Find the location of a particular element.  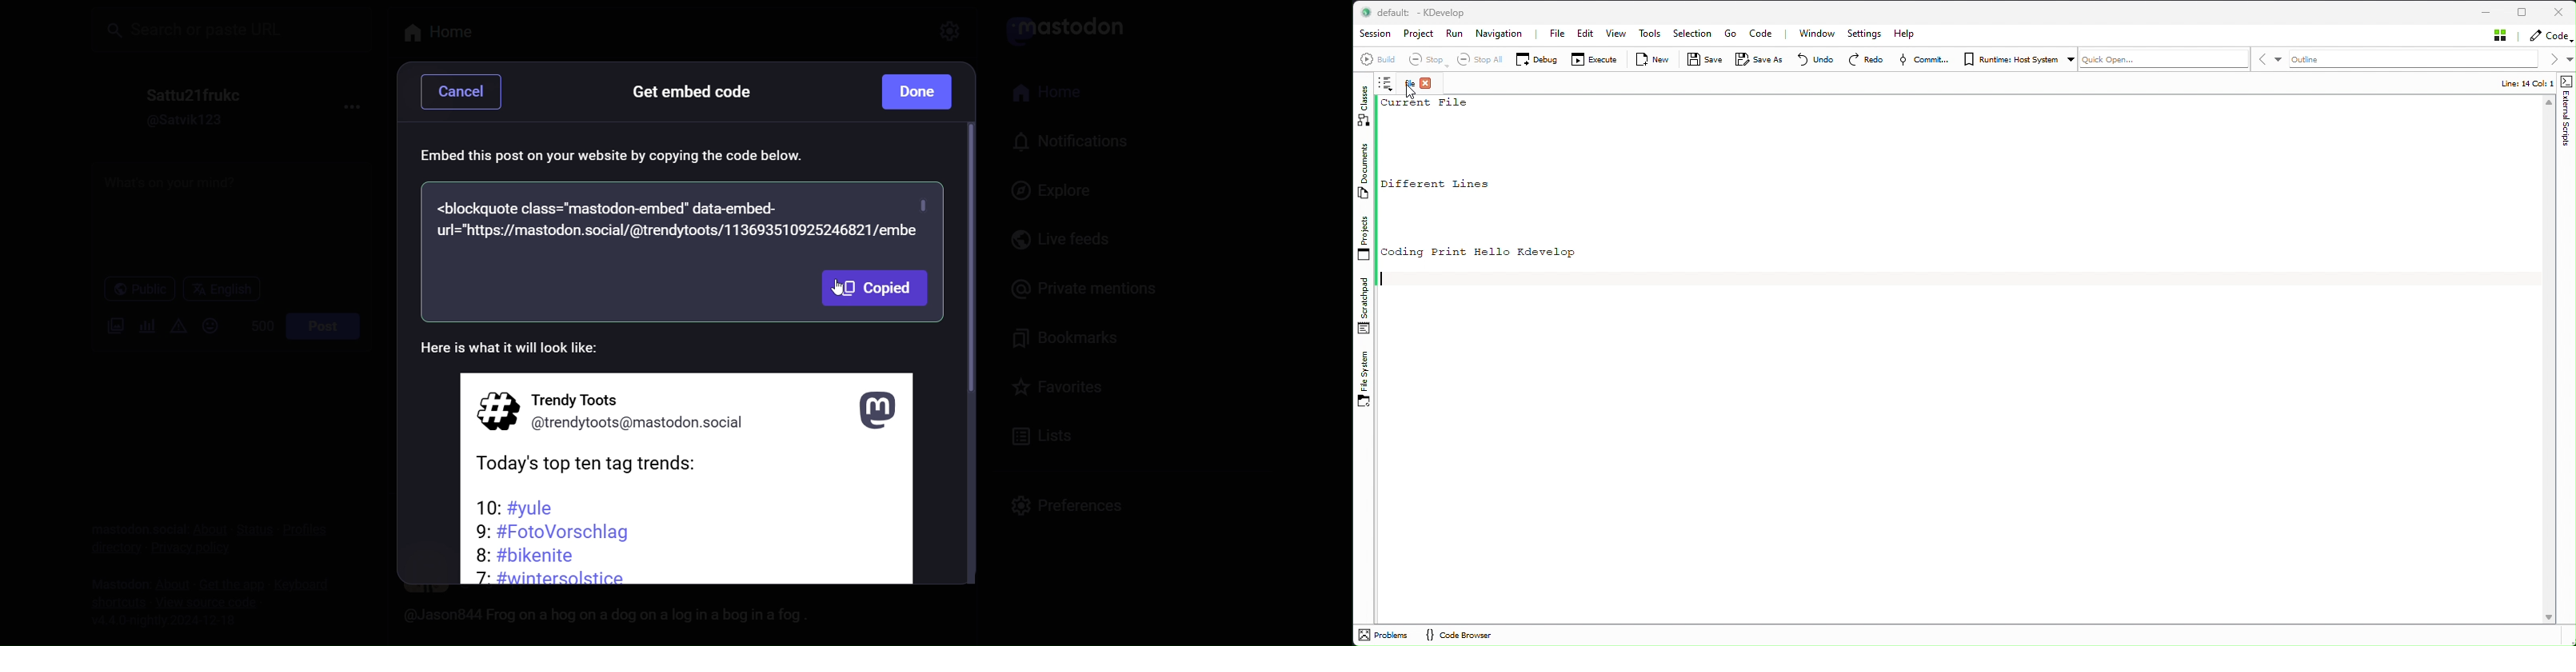

Undo is located at coordinates (1817, 61).